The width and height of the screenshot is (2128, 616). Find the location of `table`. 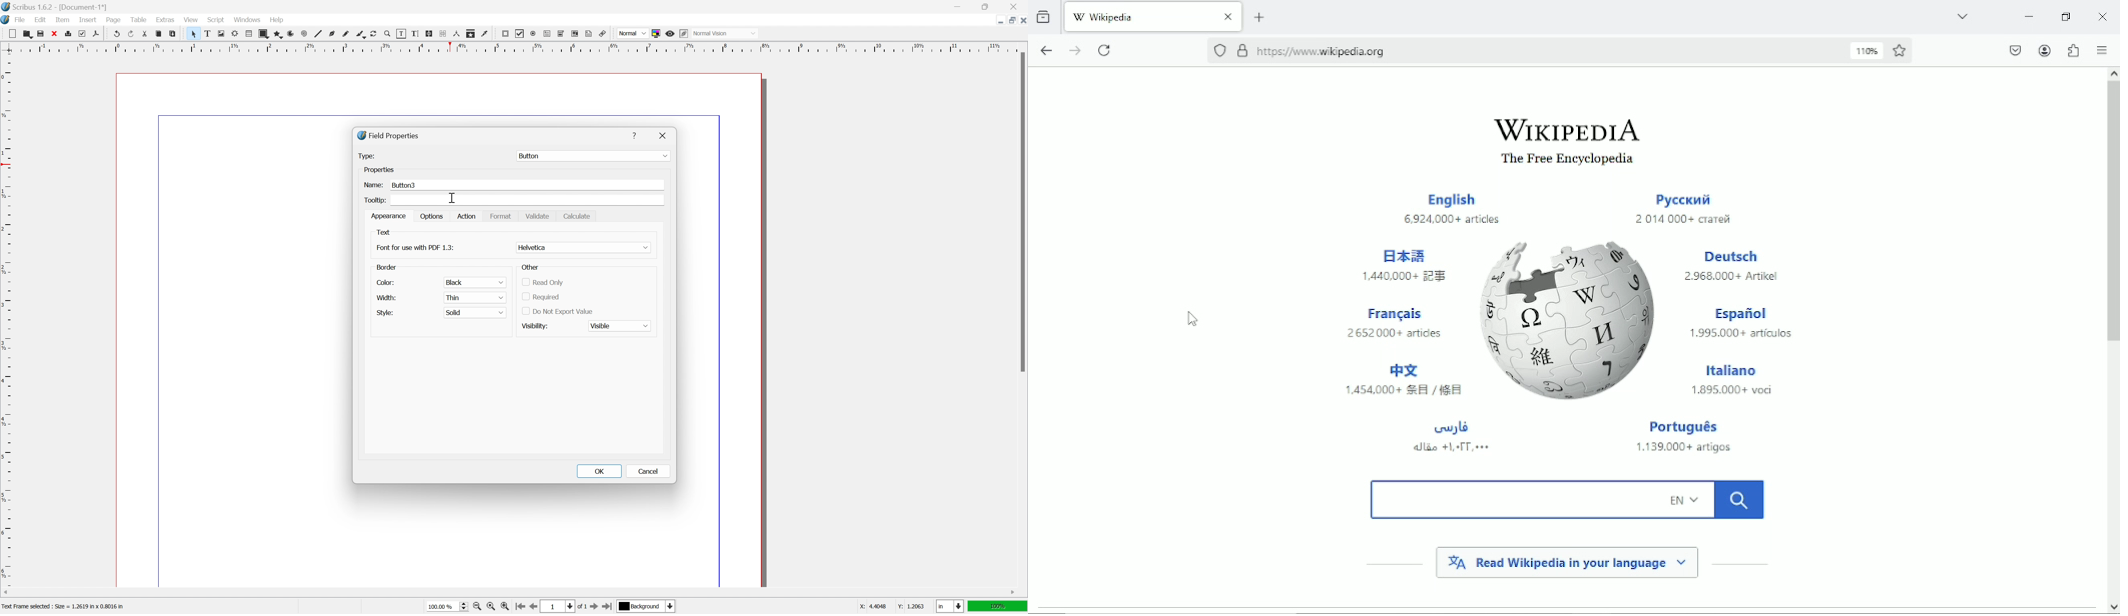

table is located at coordinates (248, 34).